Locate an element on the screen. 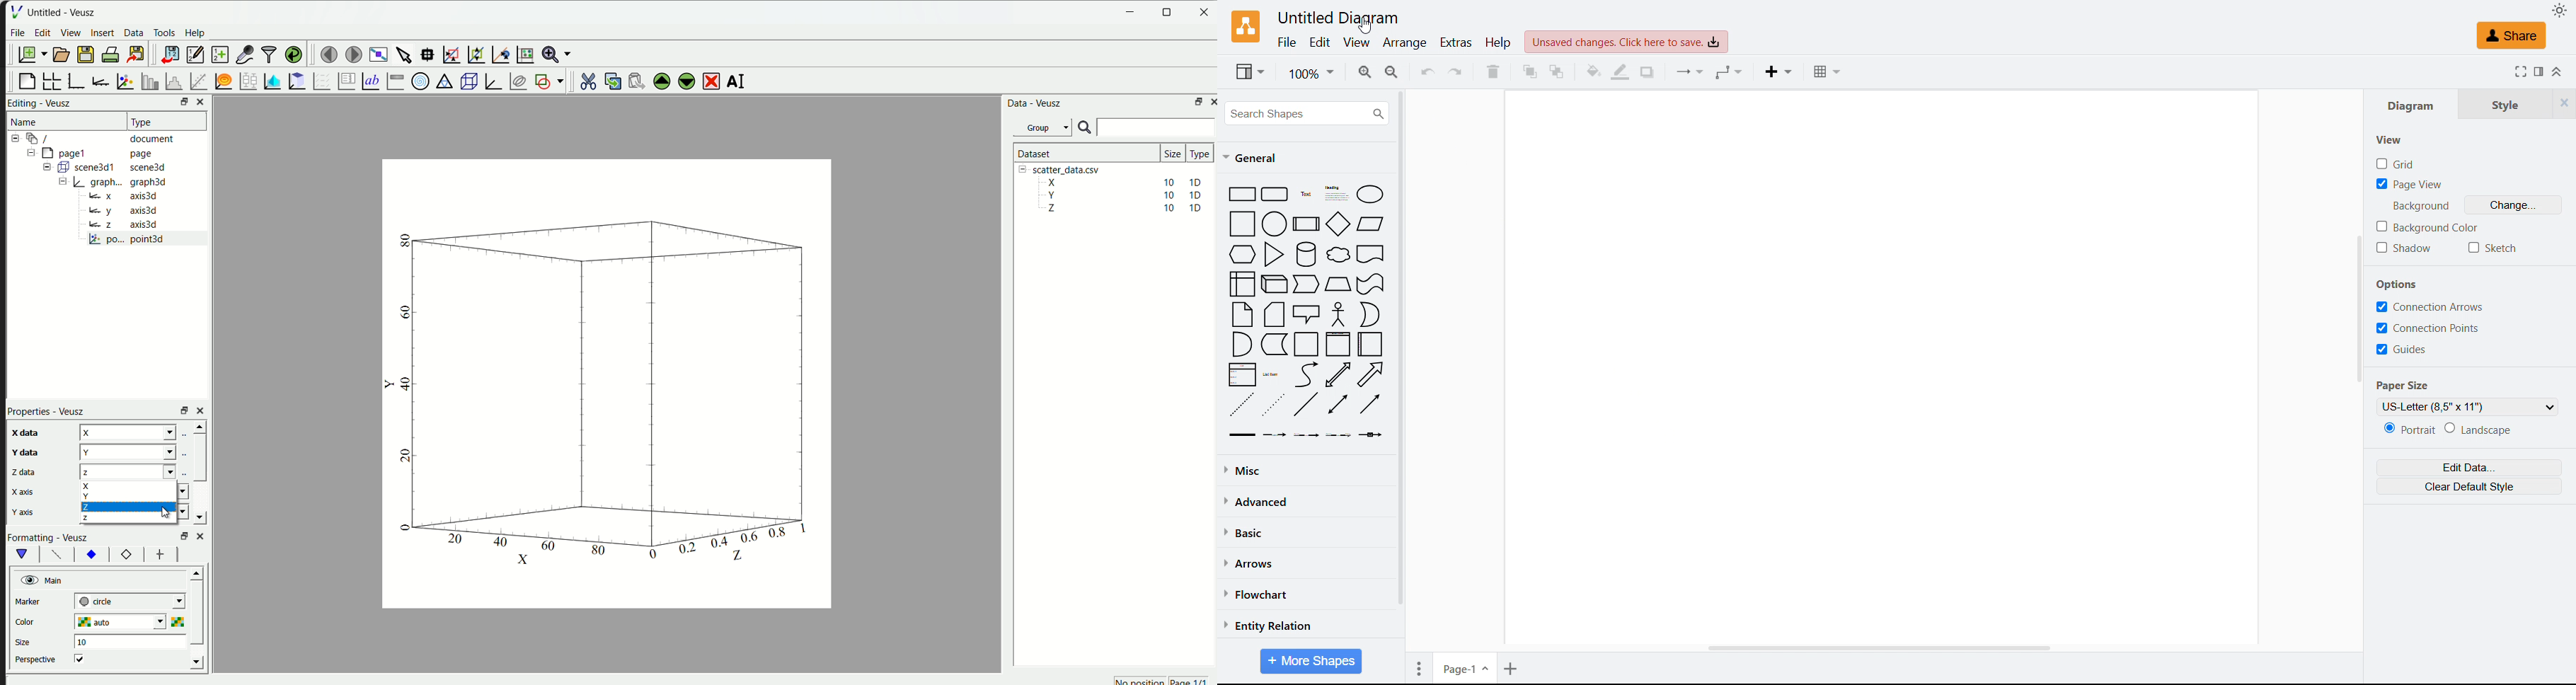 Image resolution: width=2576 pixels, height=700 pixels. Insert  is located at coordinates (1777, 71).